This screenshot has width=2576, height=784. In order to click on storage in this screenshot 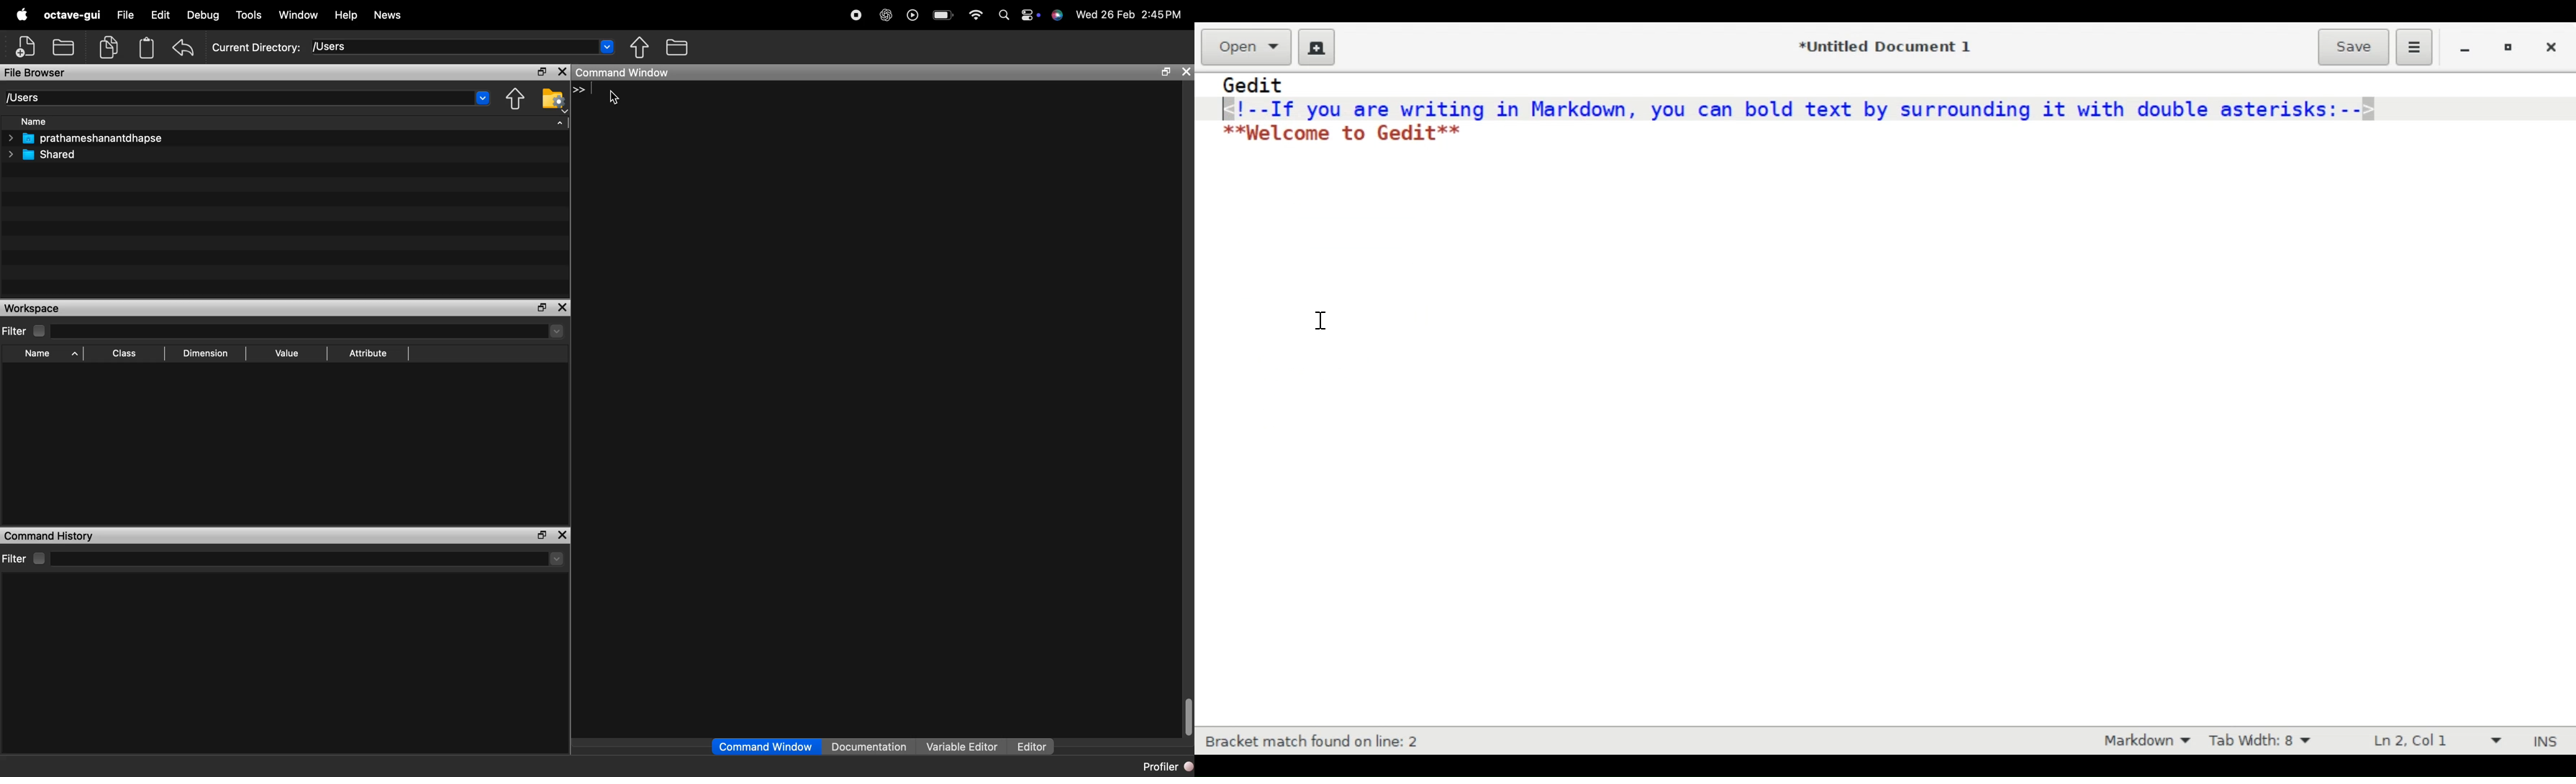, I will do `click(148, 50)`.